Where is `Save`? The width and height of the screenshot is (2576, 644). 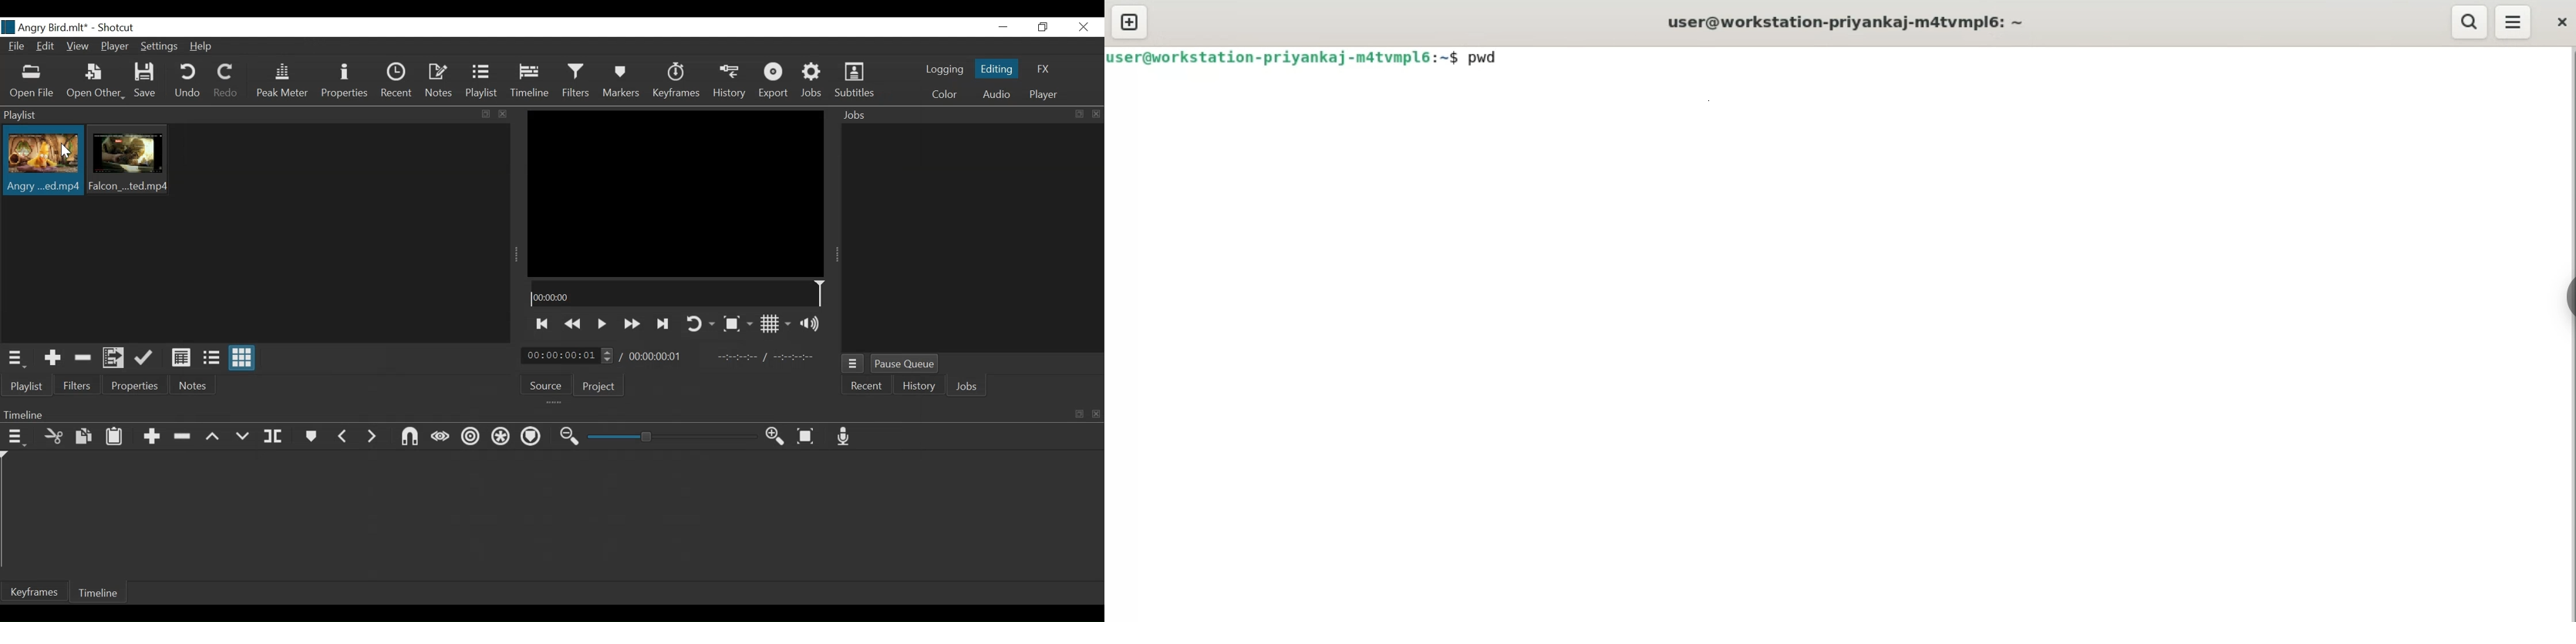 Save is located at coordinates (146, 81).